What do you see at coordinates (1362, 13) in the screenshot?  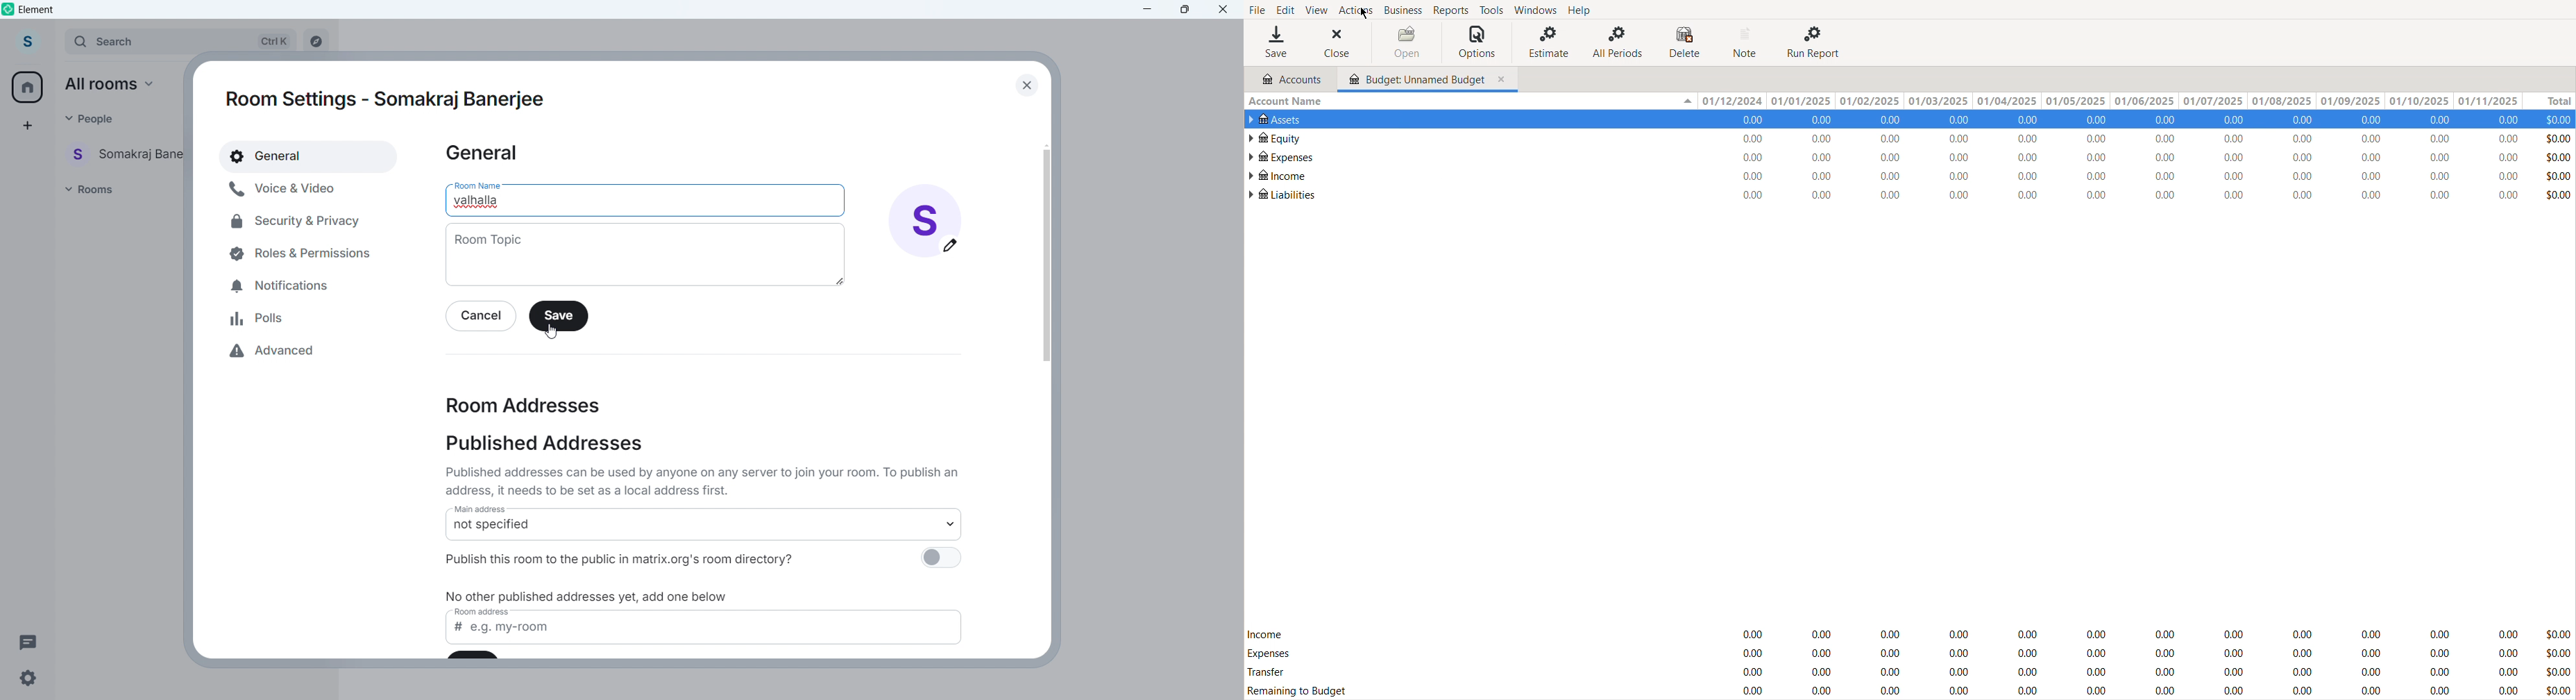 I see `Cursor` at bounding box center [1362, 13].